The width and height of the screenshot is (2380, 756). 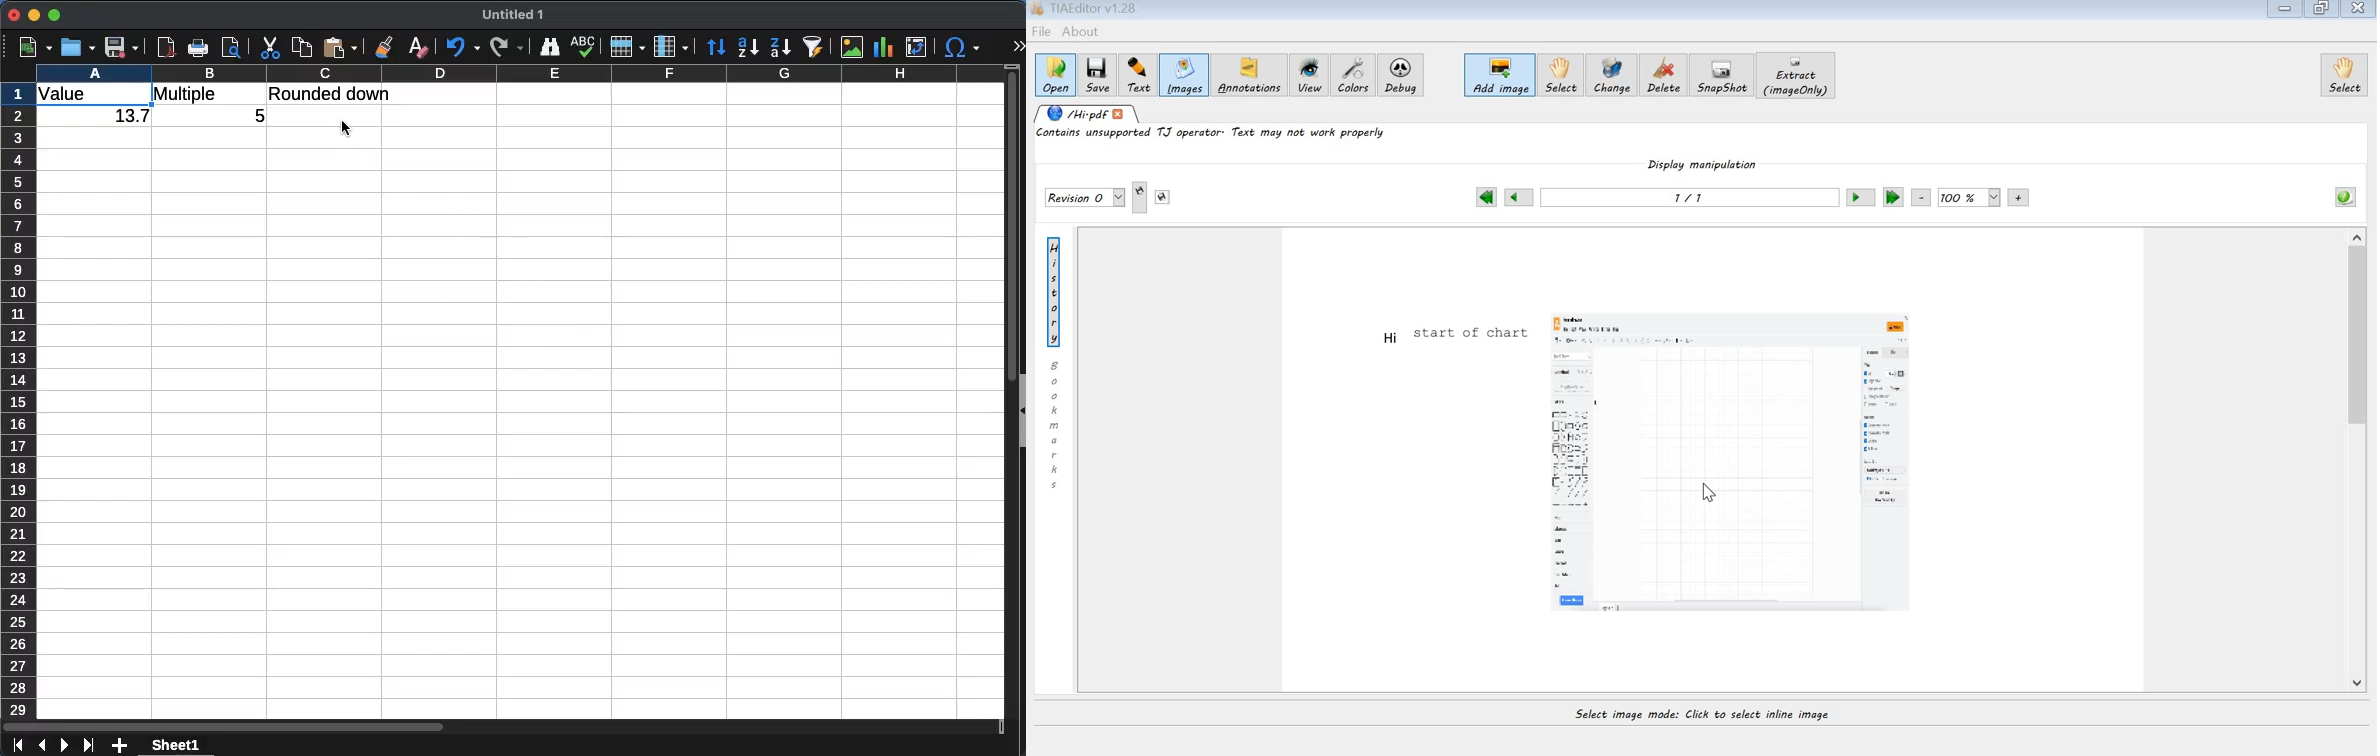 What do you see at coordinates (1020, 410) in the screenshot?
I see `collapse` at bounding box center [1020, 410].